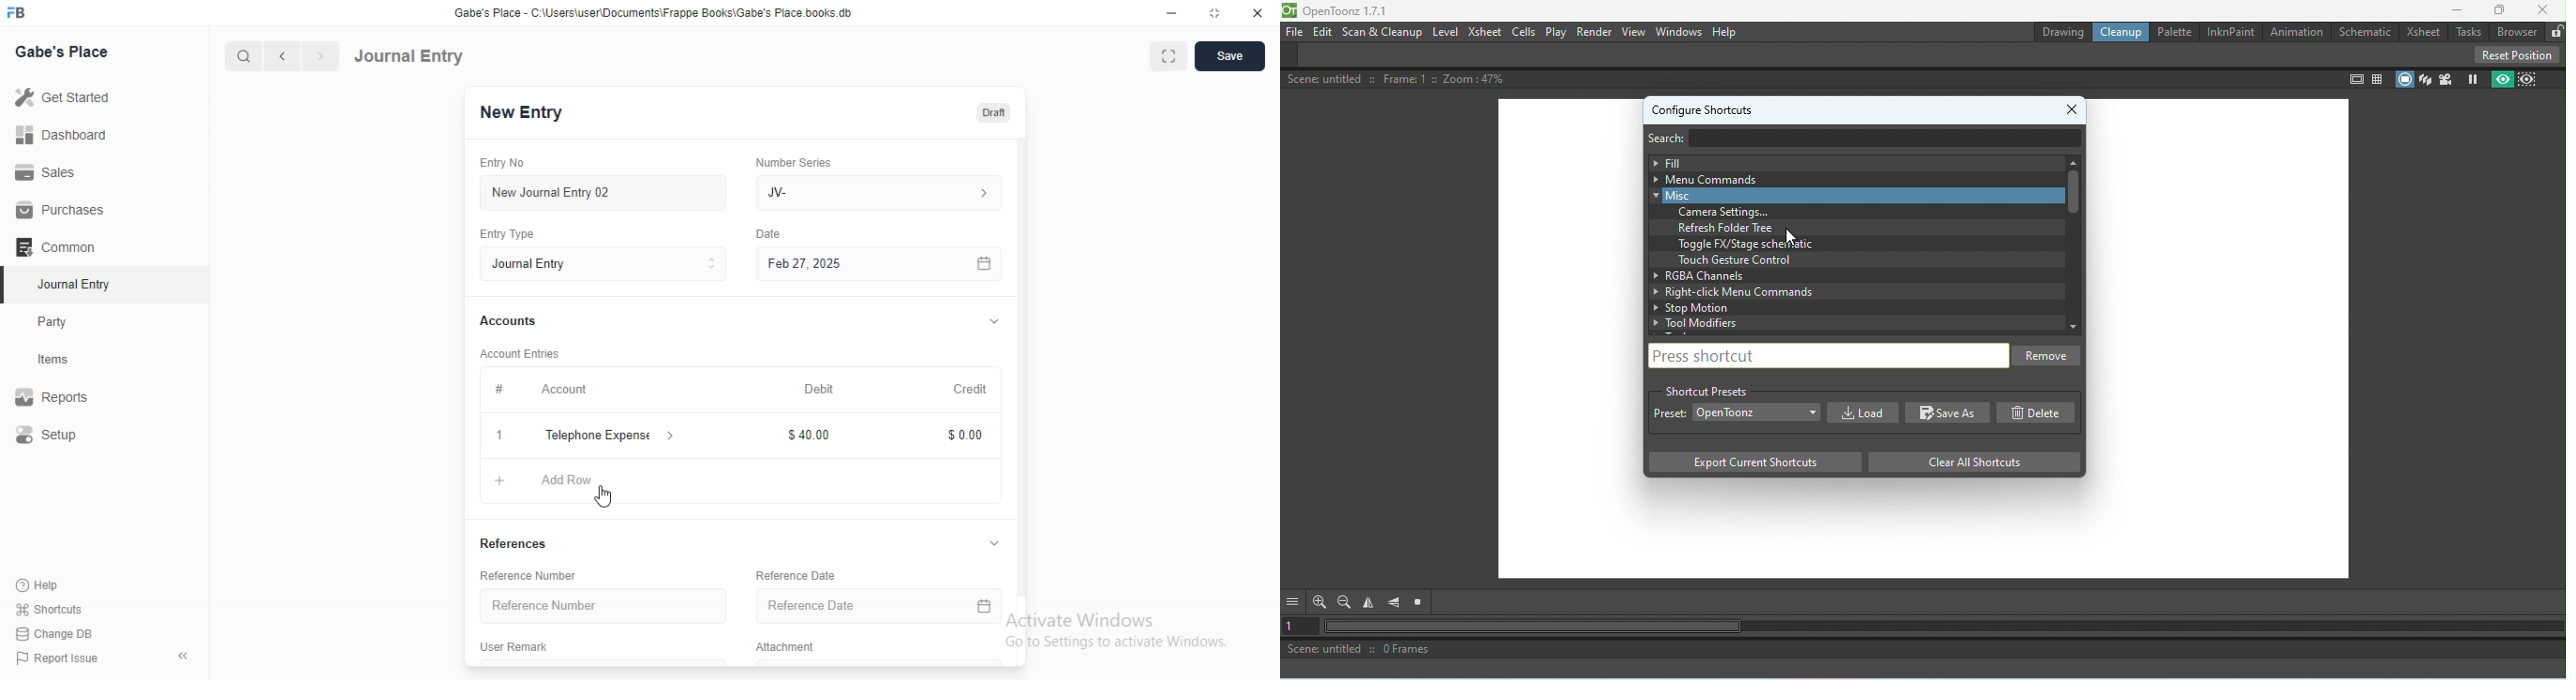 The height and width of the screenshot is (700, 2576). What do you see at coordinates (515, 645) in the screenshot?
I see `‘User Remark` at bounding box center [515, 645].